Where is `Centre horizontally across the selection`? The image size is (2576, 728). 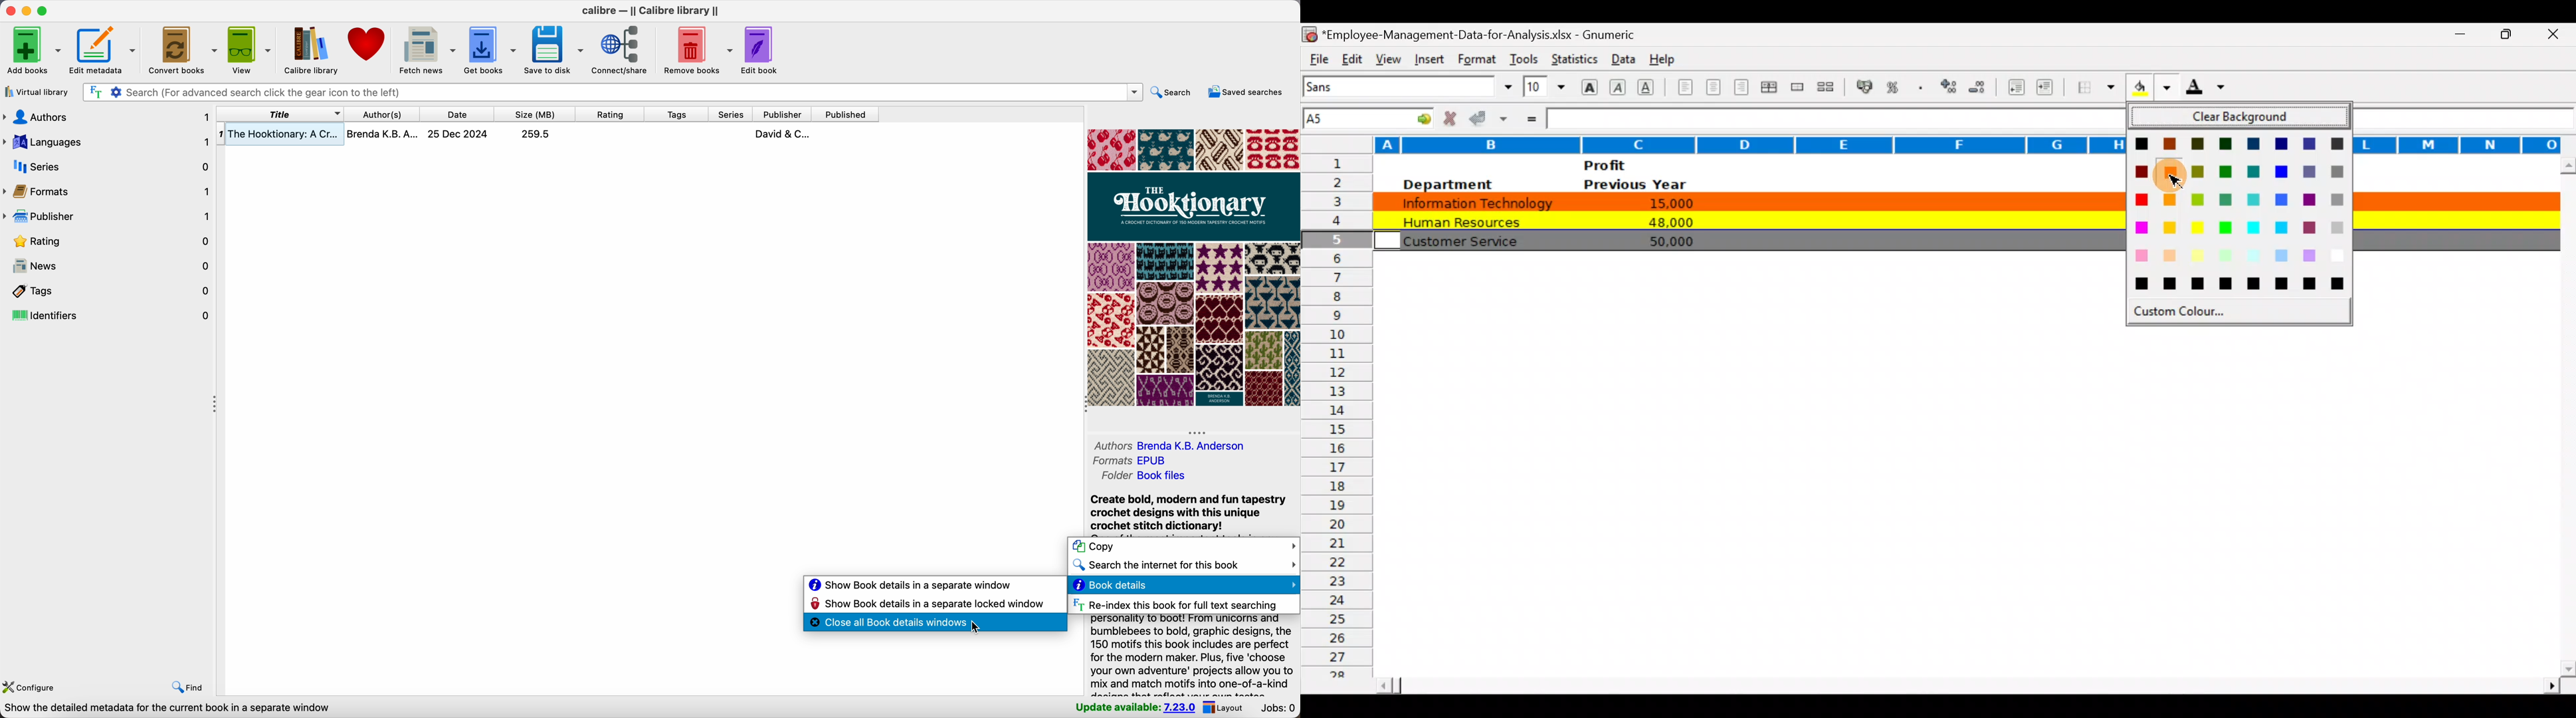 Centre horizontally across the selection is located at coordinates (1771, 89).